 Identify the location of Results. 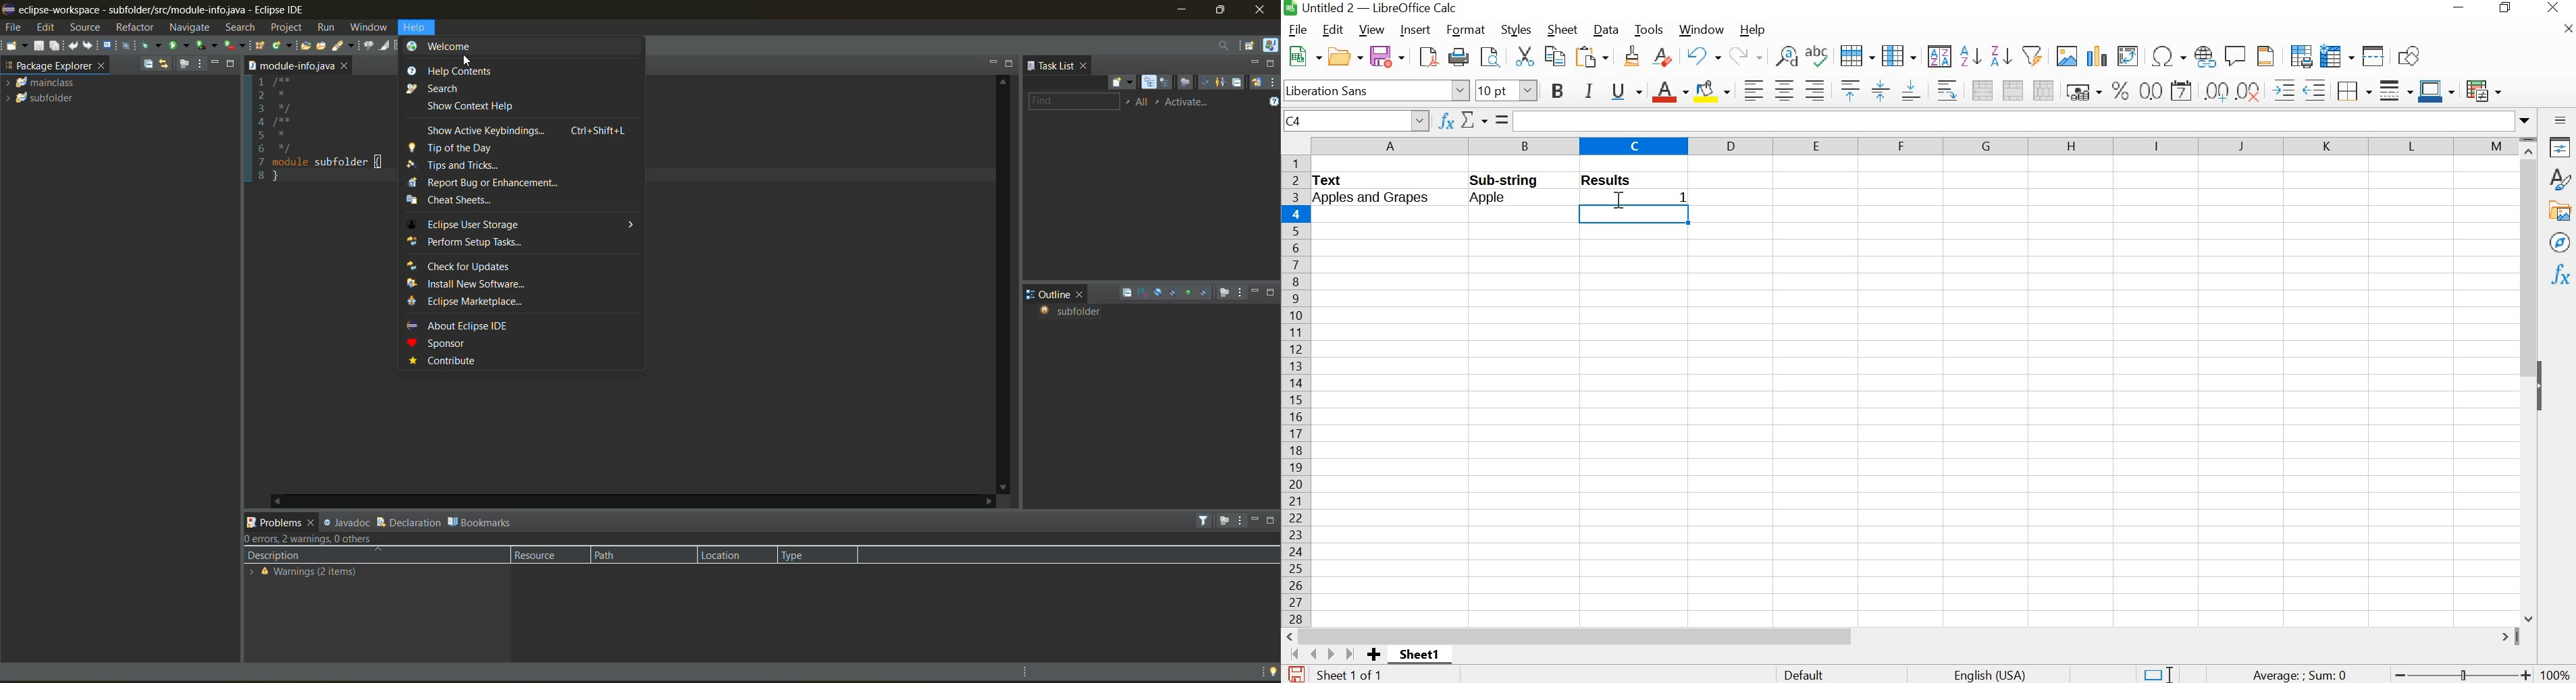
(1617, 181).